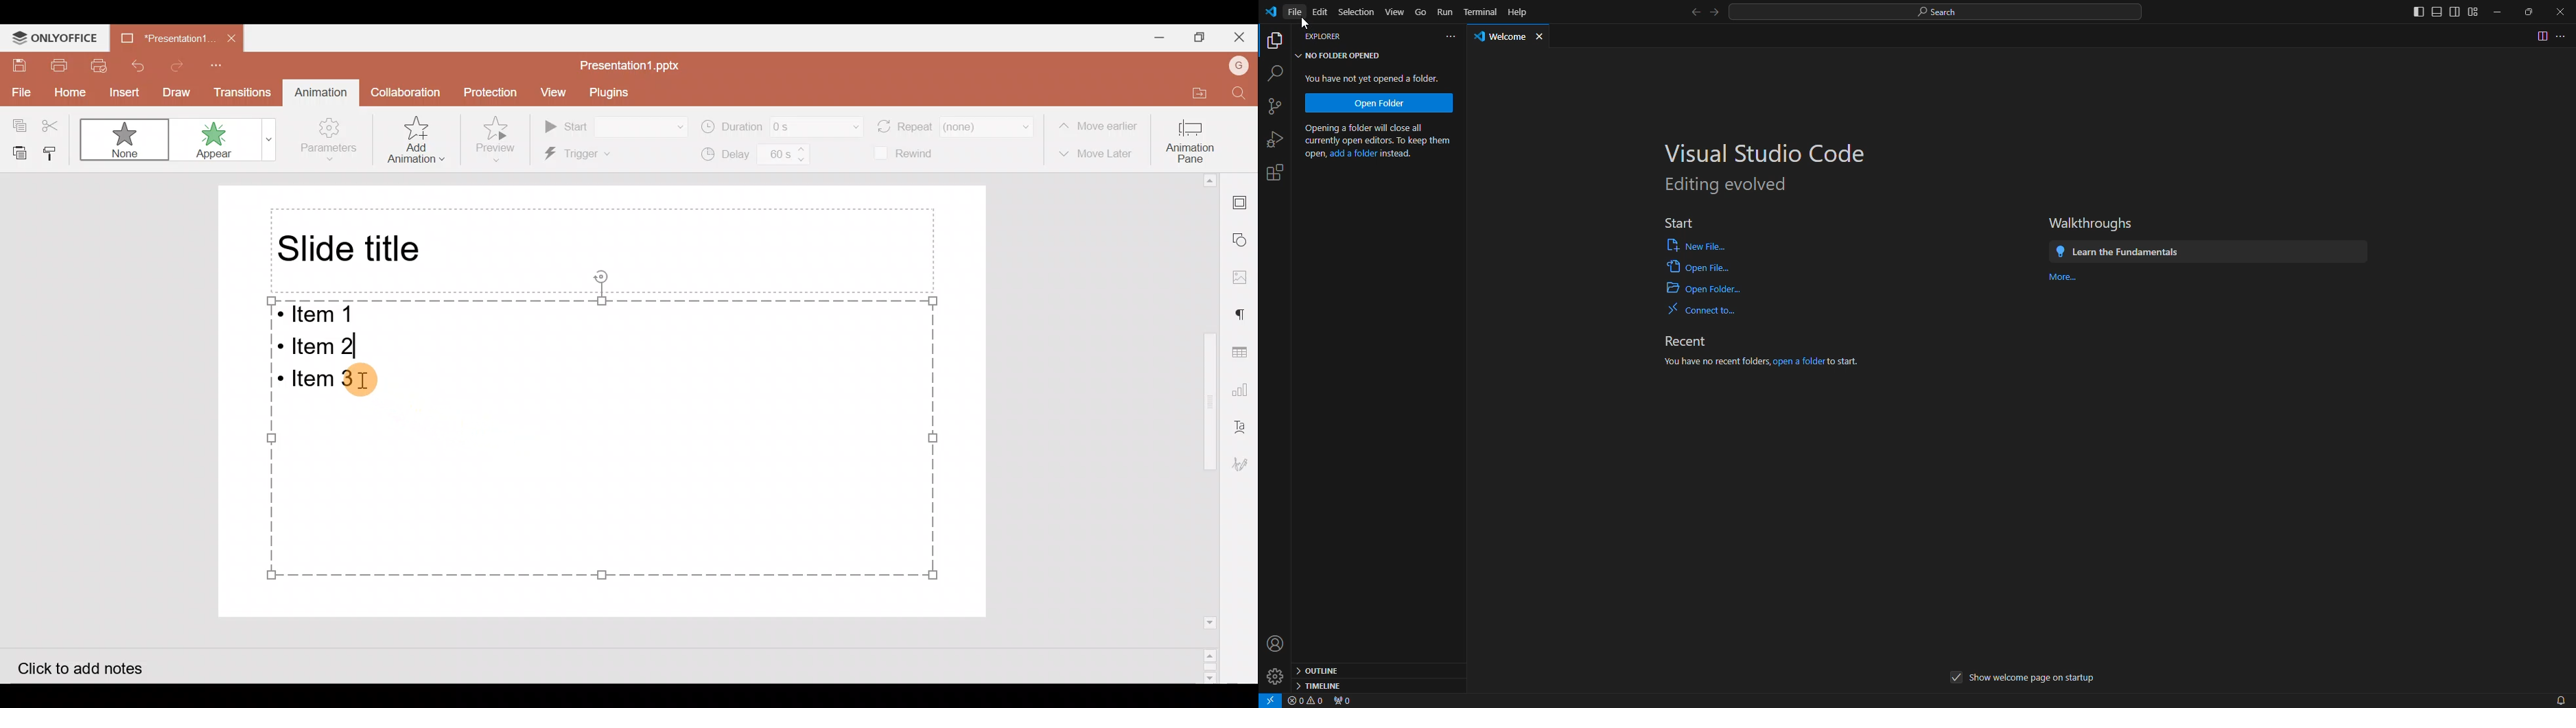  Describe the element at coordinates (1209, 428) in the screenshot. I see `Scroll bar` at that location.